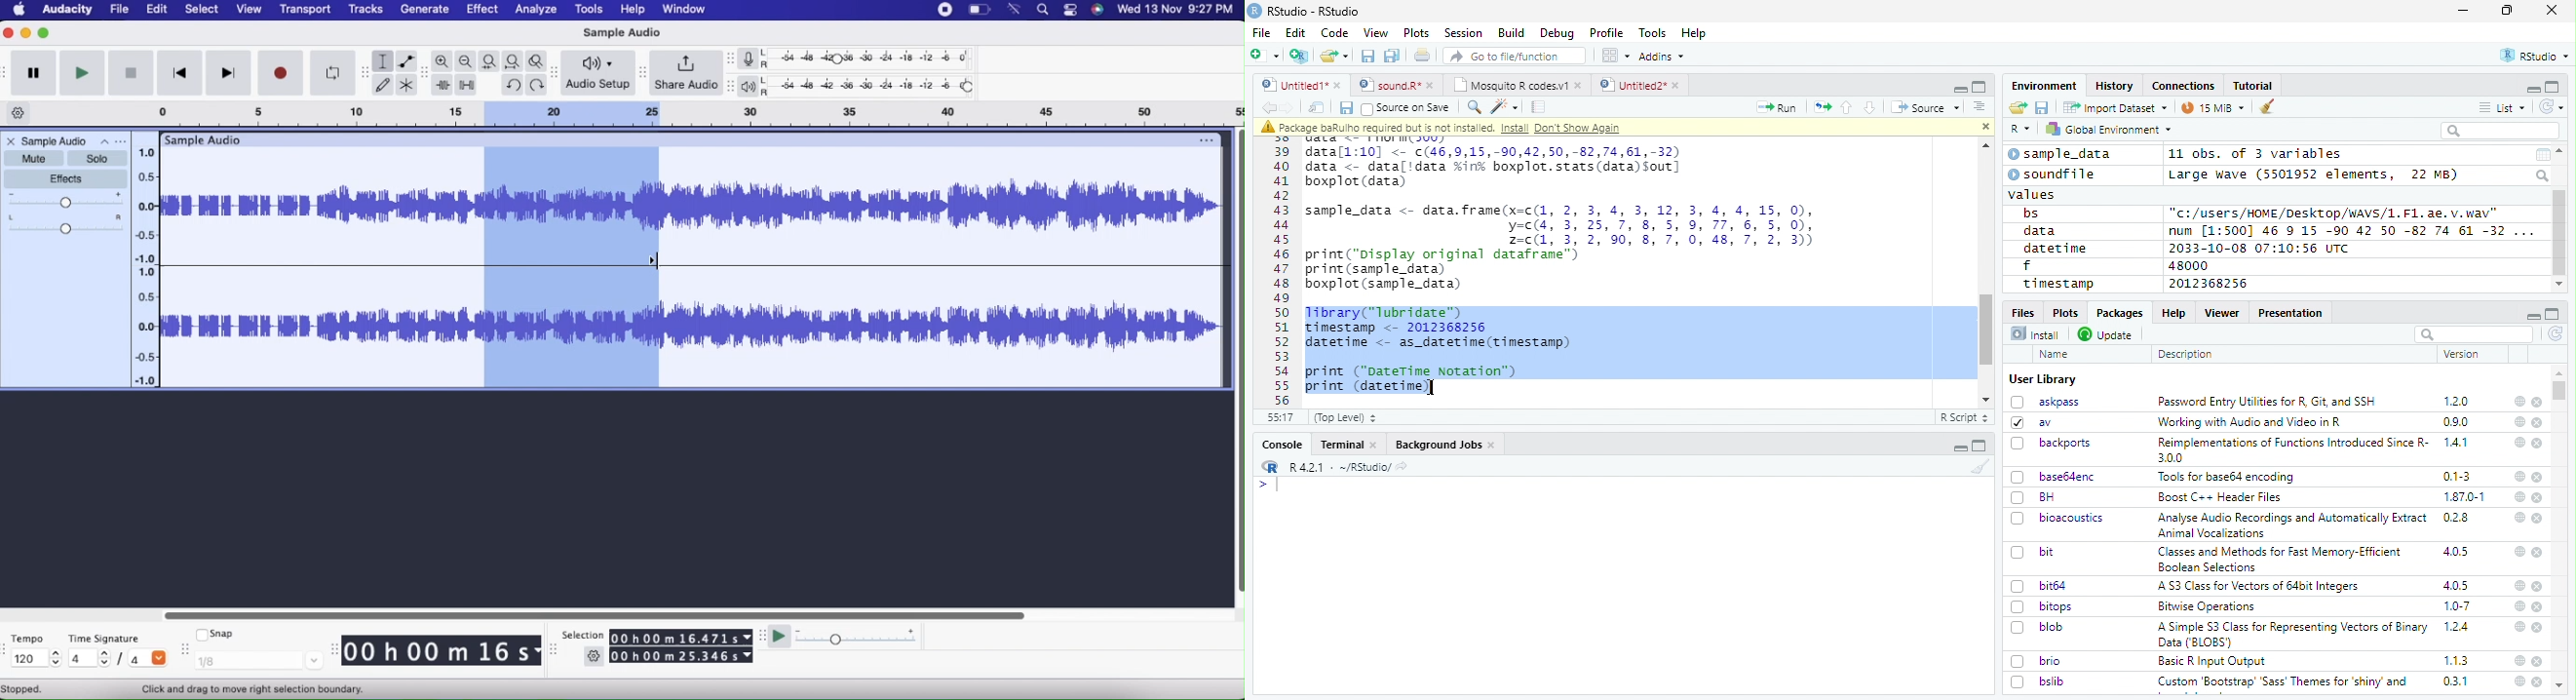 The height and width of the screenshot is (700, 2576). What do you see at coordinates (1282, 445) in the screenshot?
I see `Console` at bounding box center [1282, 445].